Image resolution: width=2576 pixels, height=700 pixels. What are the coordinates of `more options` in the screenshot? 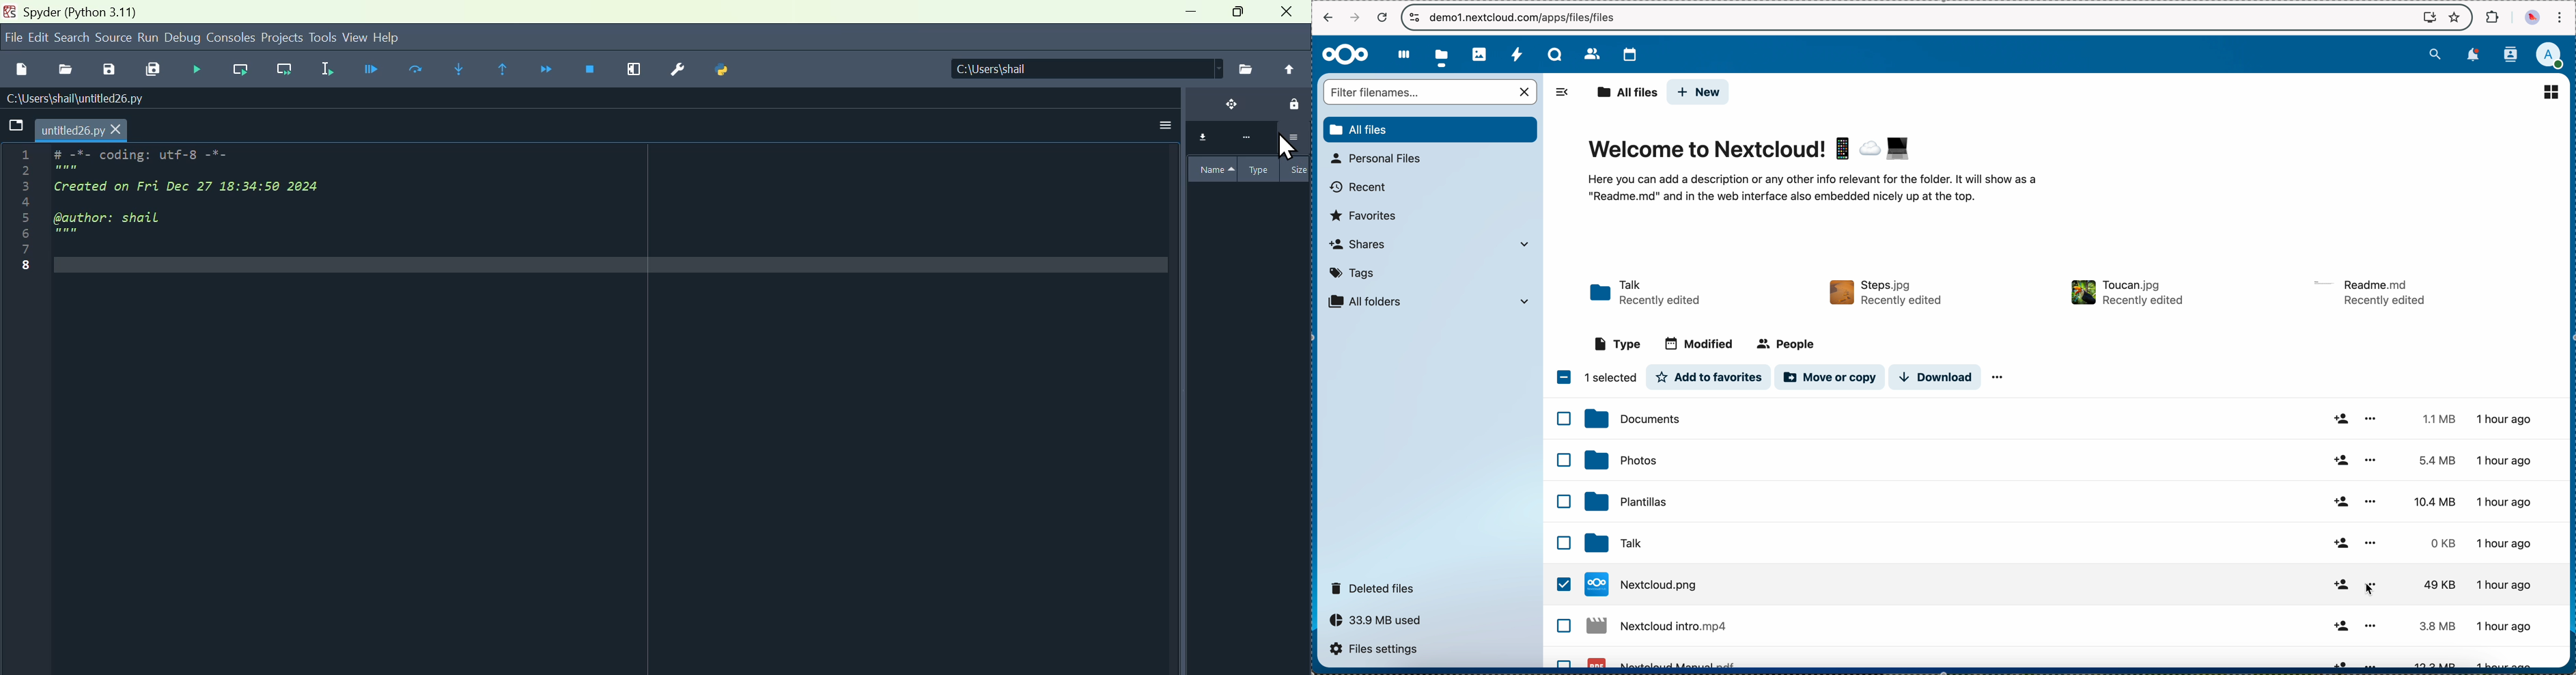 It's located at (1999, 376).